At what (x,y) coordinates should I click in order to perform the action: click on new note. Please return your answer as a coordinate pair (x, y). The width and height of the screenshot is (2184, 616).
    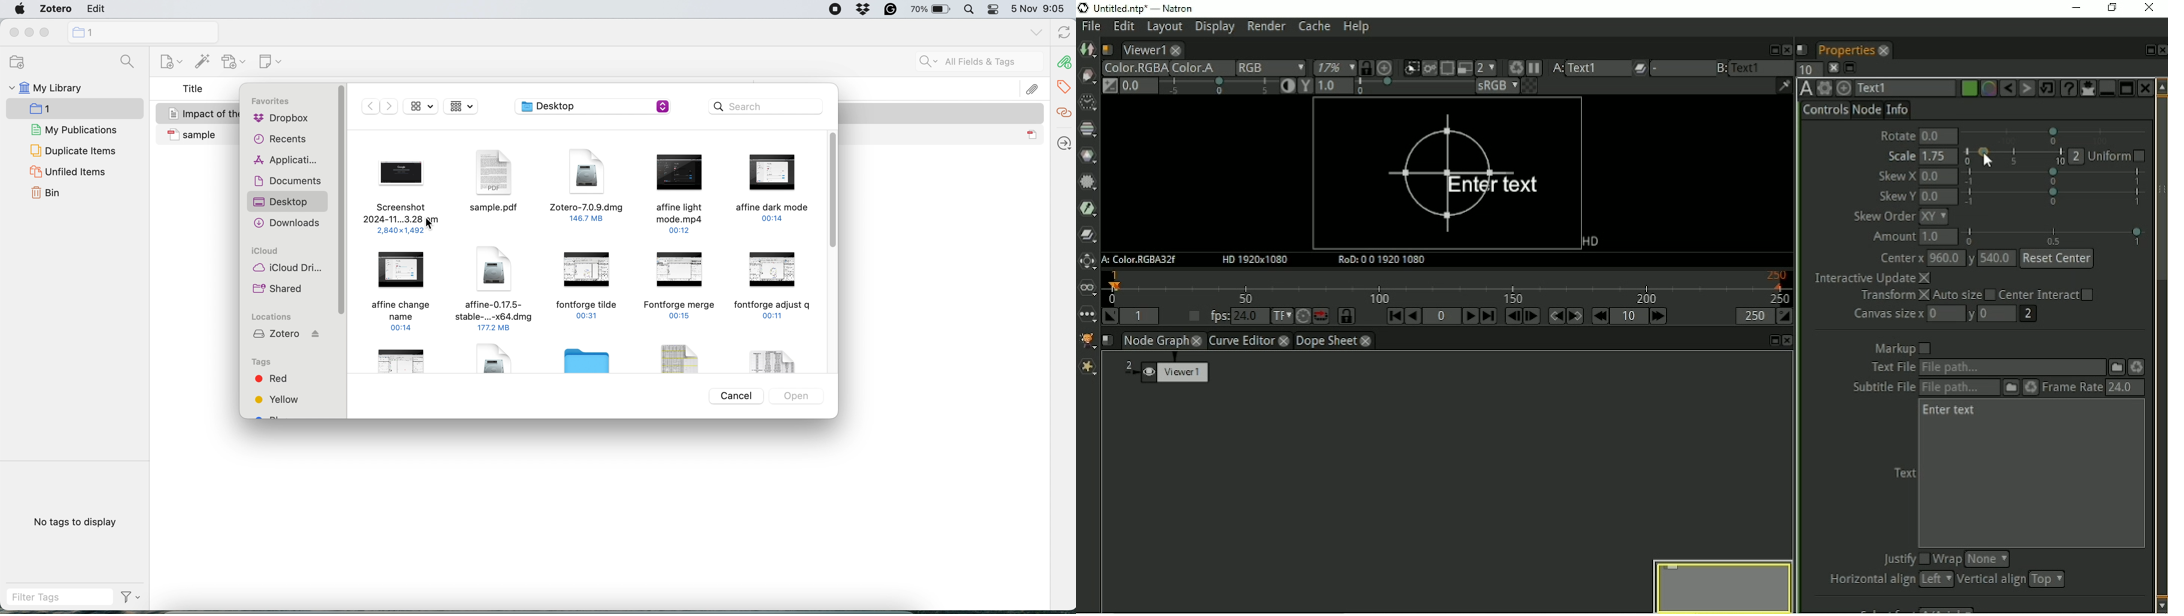
    Looking at the image, I should click on (267, 60).